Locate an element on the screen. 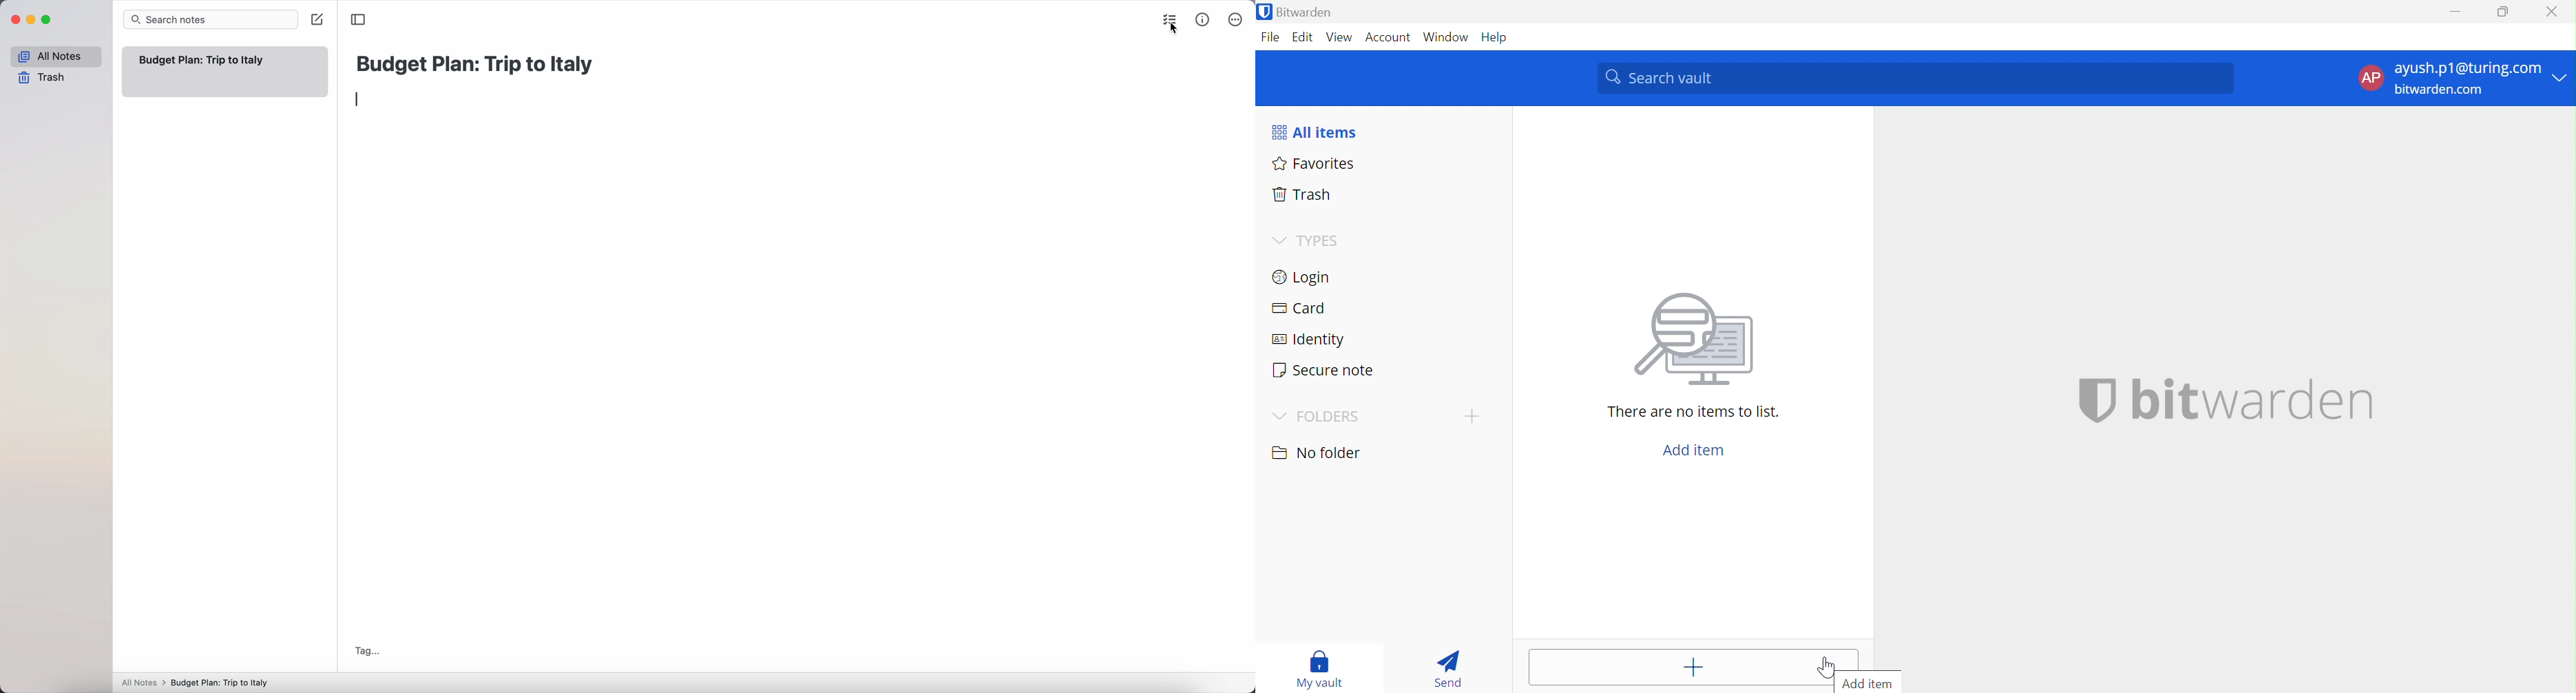 The width and height of the screenshot is (2576, 700). Add item is located at coordinates (1682, 667).